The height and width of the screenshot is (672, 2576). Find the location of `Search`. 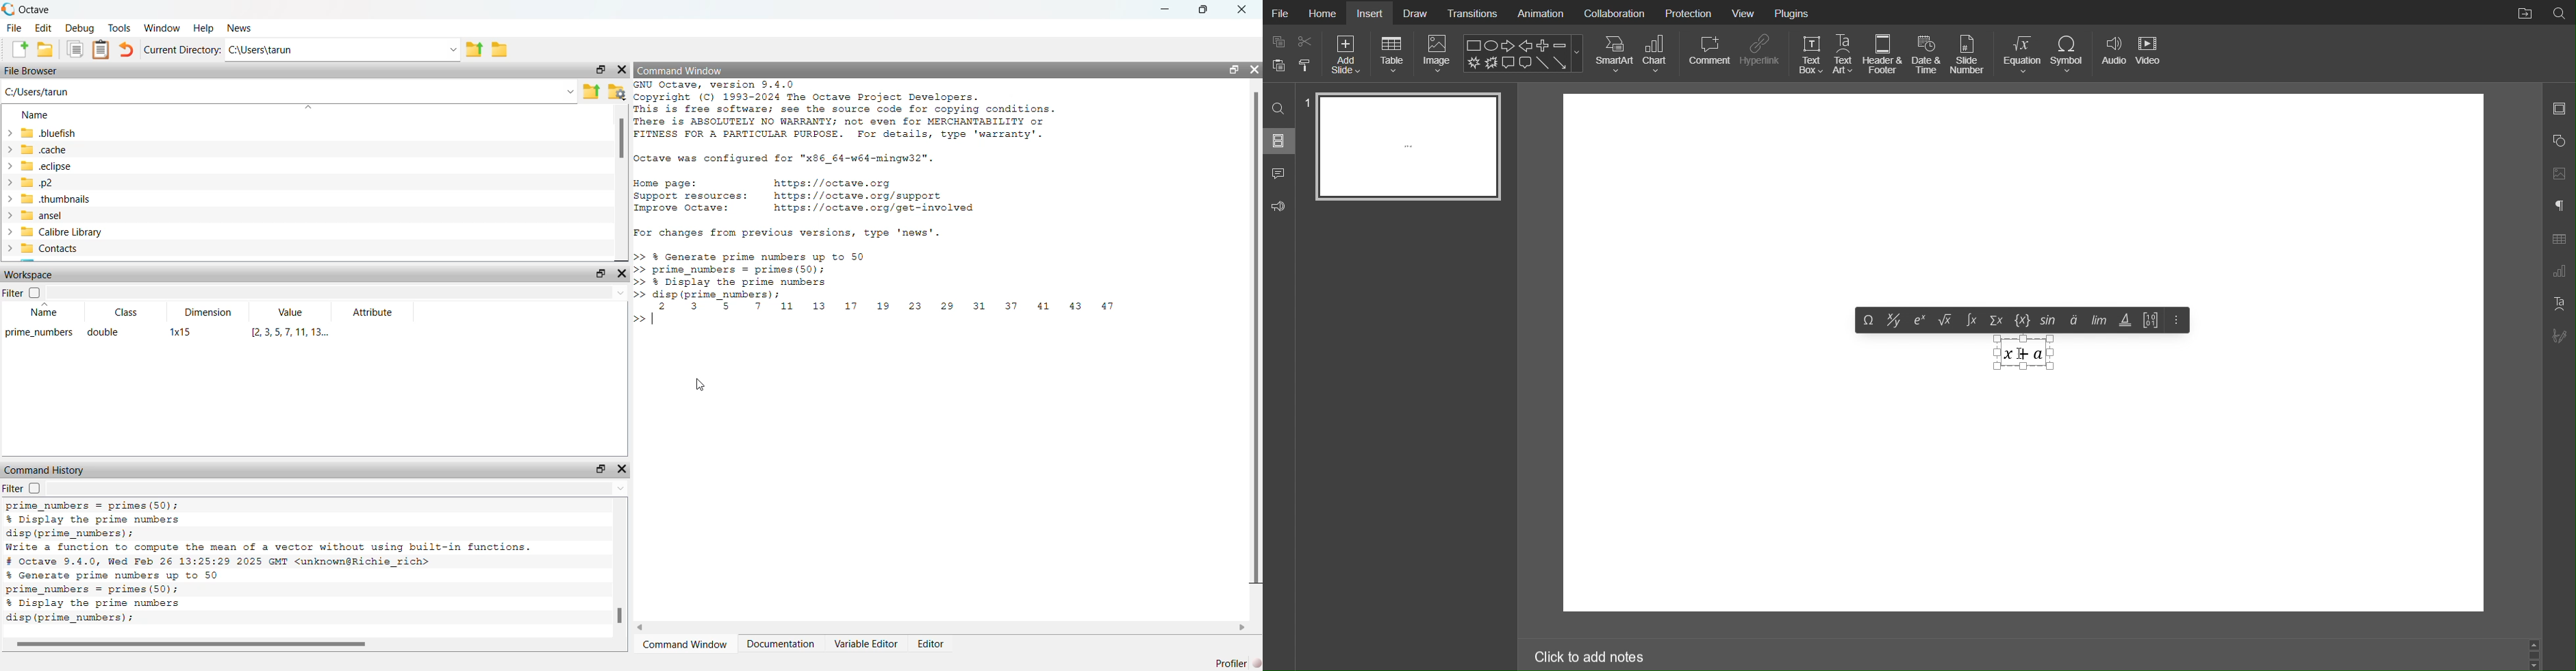

Search is located at coordinates (2560, 13).